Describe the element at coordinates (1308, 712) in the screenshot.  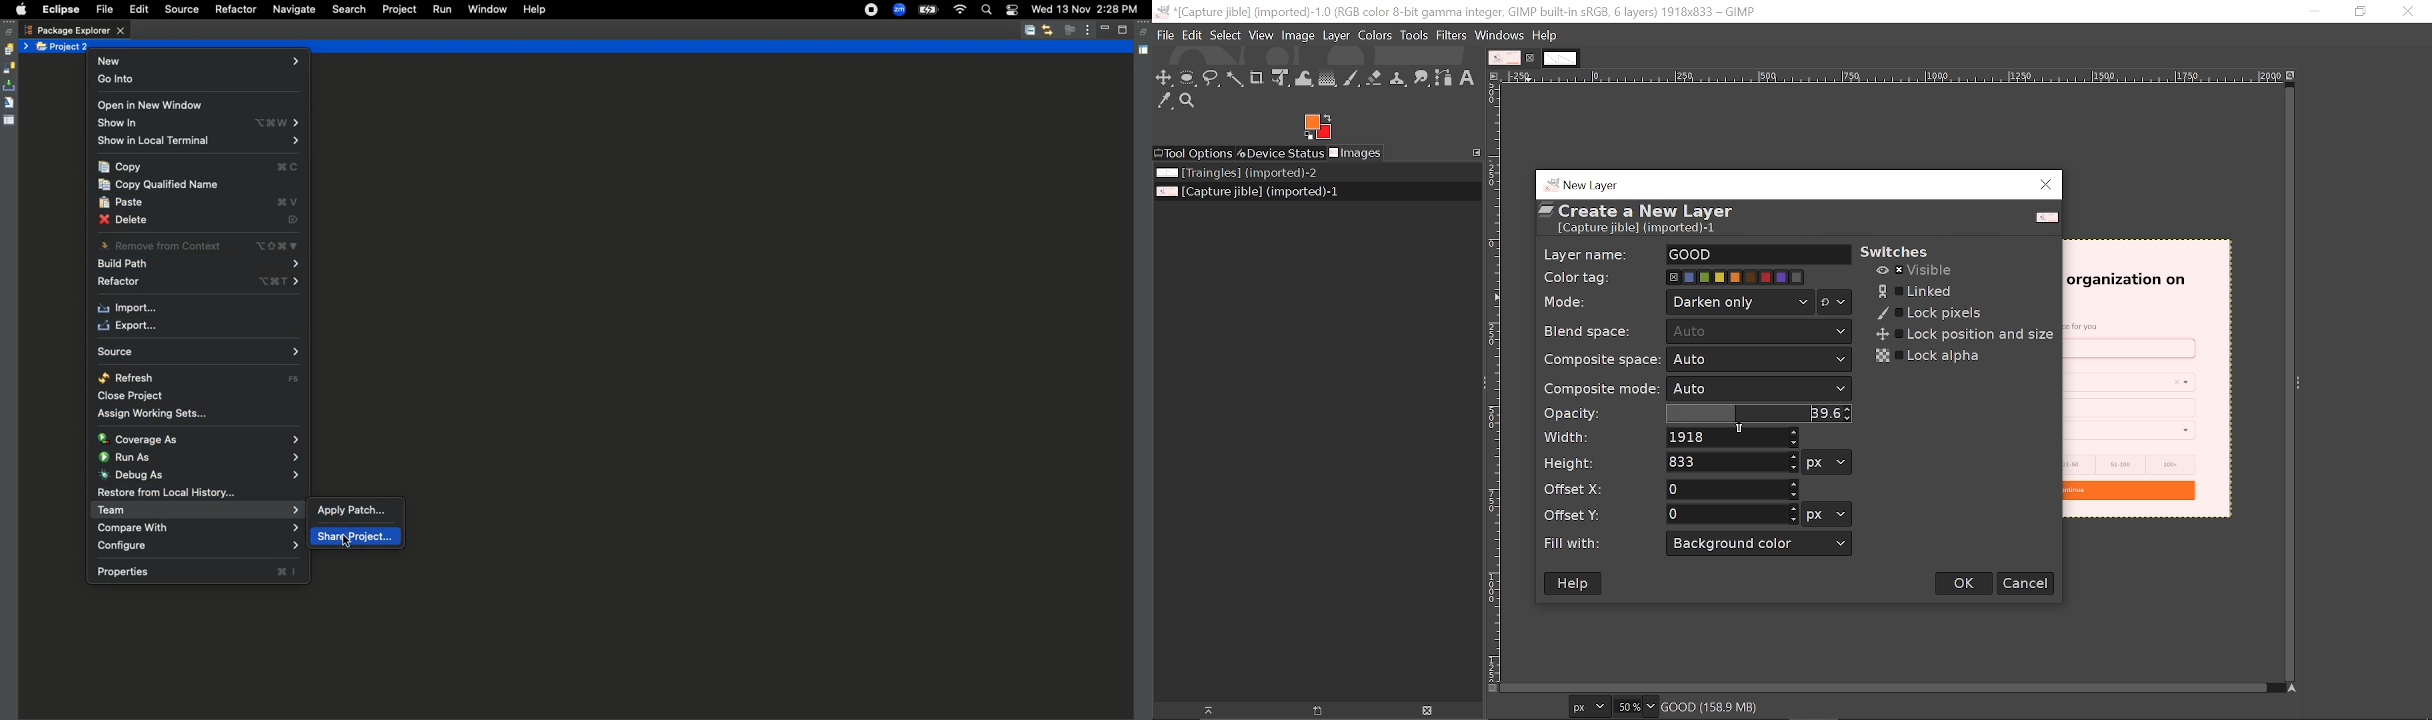
I see `New display for the image` at that location.